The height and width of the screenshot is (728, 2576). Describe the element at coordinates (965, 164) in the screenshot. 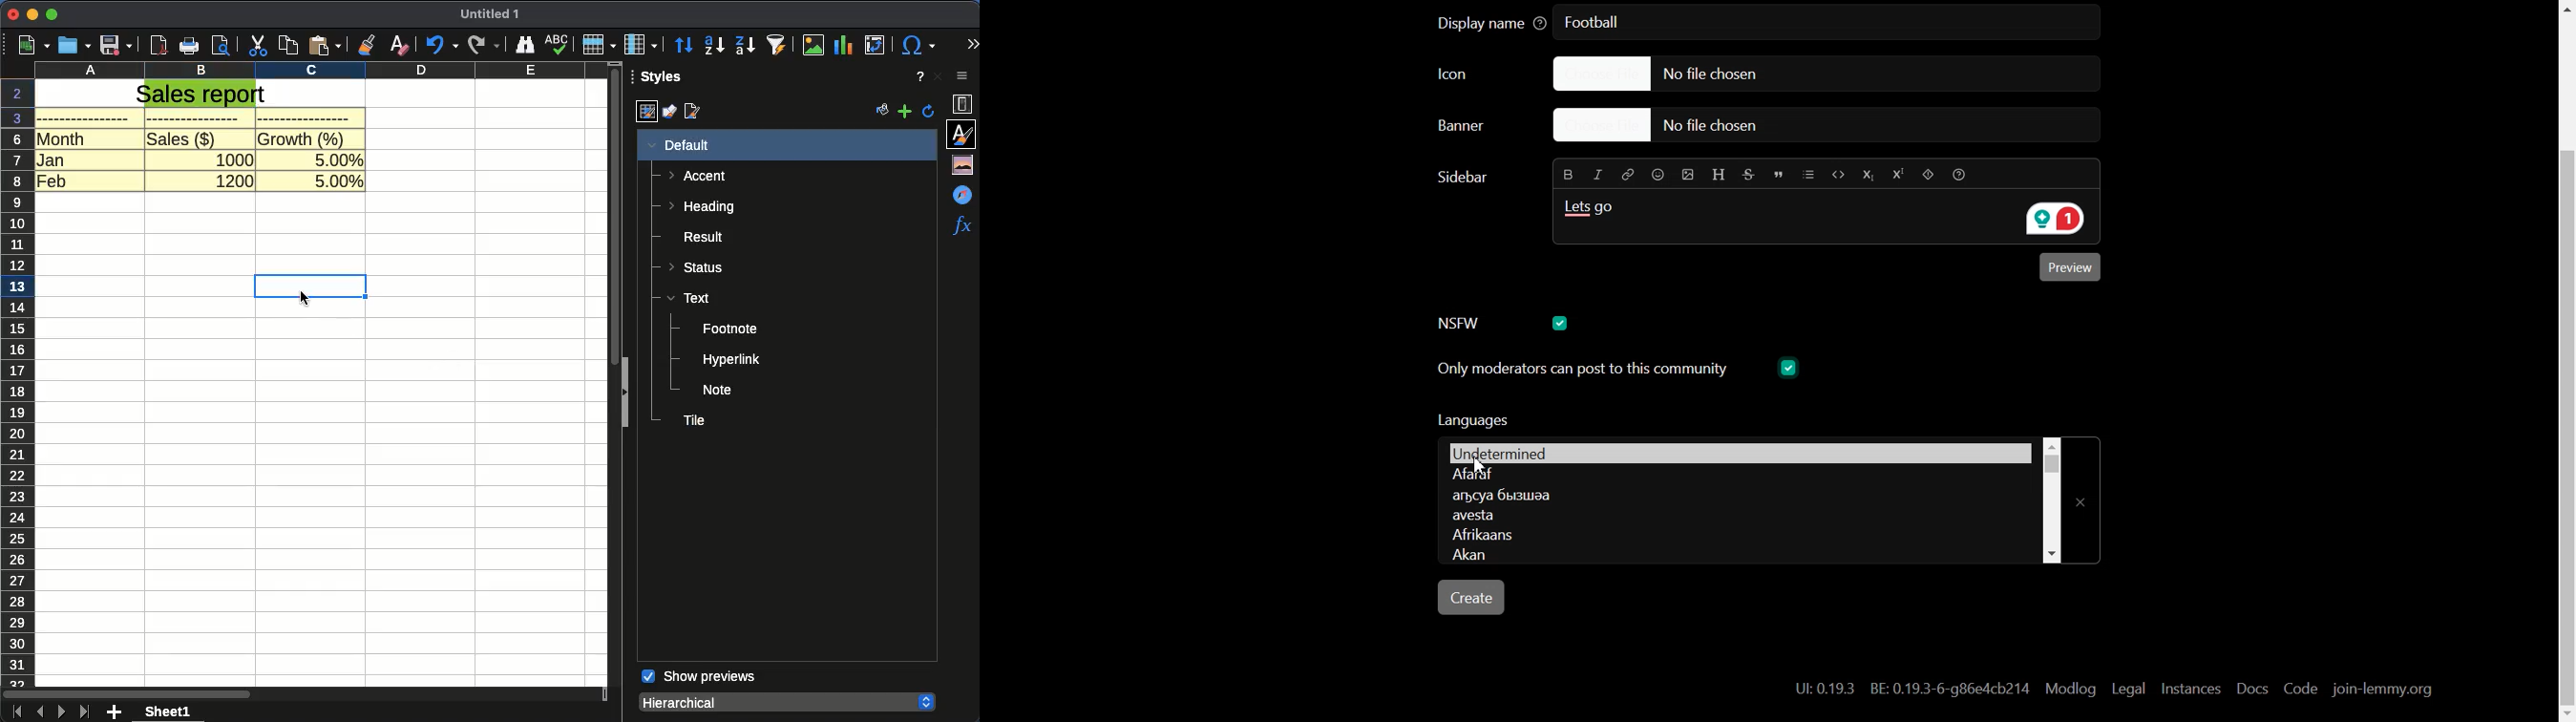

I see `gallery` at that location.